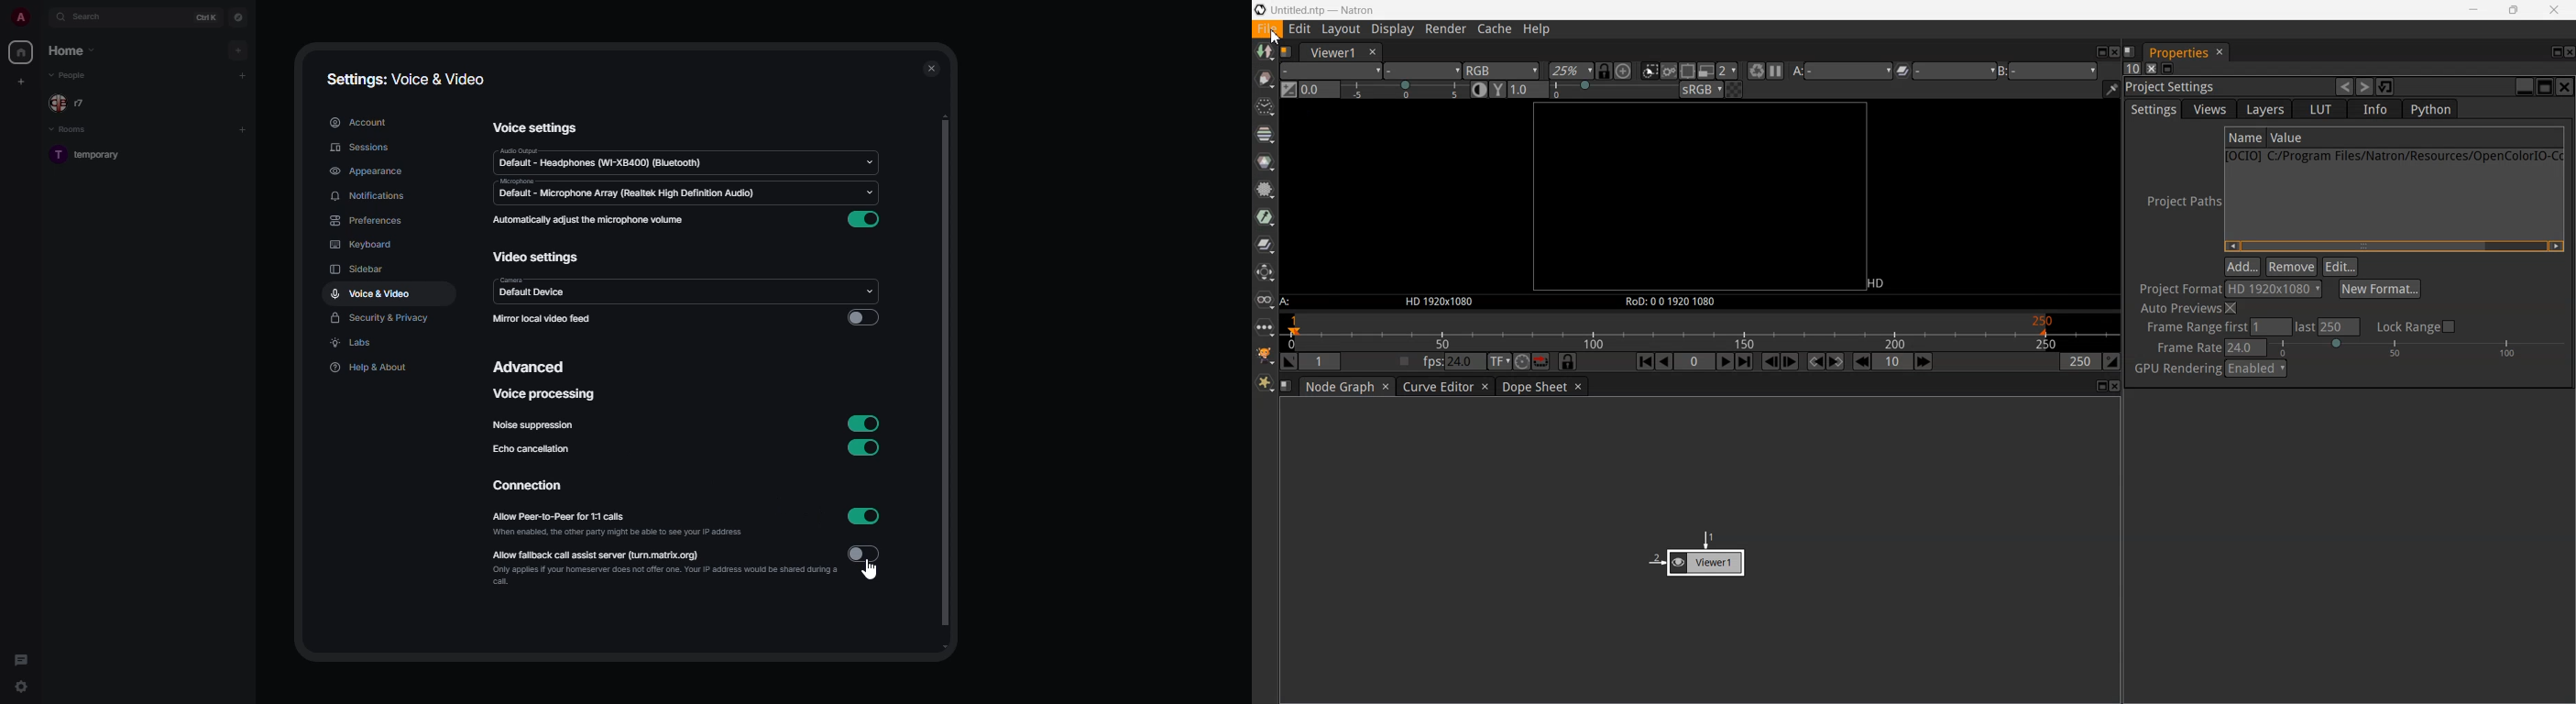  I want to click on echo cancellation, so click(534, 452).